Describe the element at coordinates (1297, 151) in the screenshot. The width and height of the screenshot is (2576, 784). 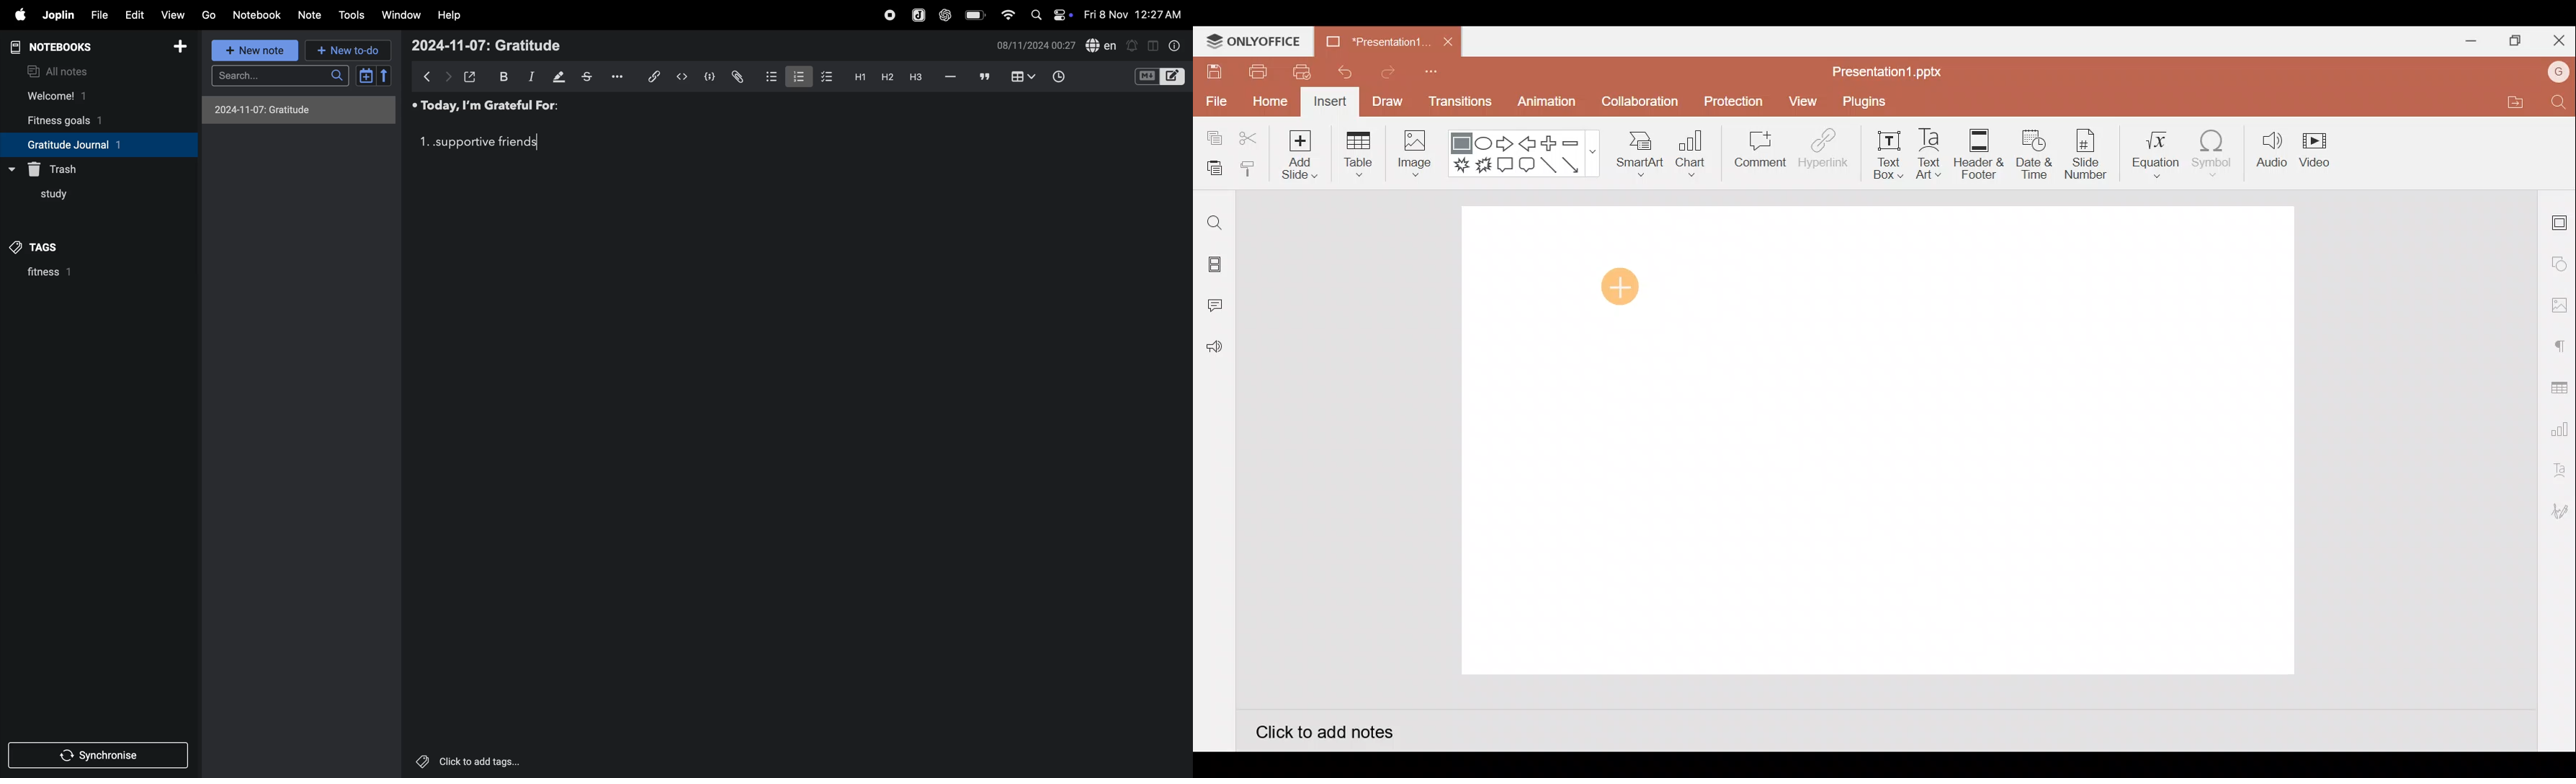
I see `Add slide` at that location.